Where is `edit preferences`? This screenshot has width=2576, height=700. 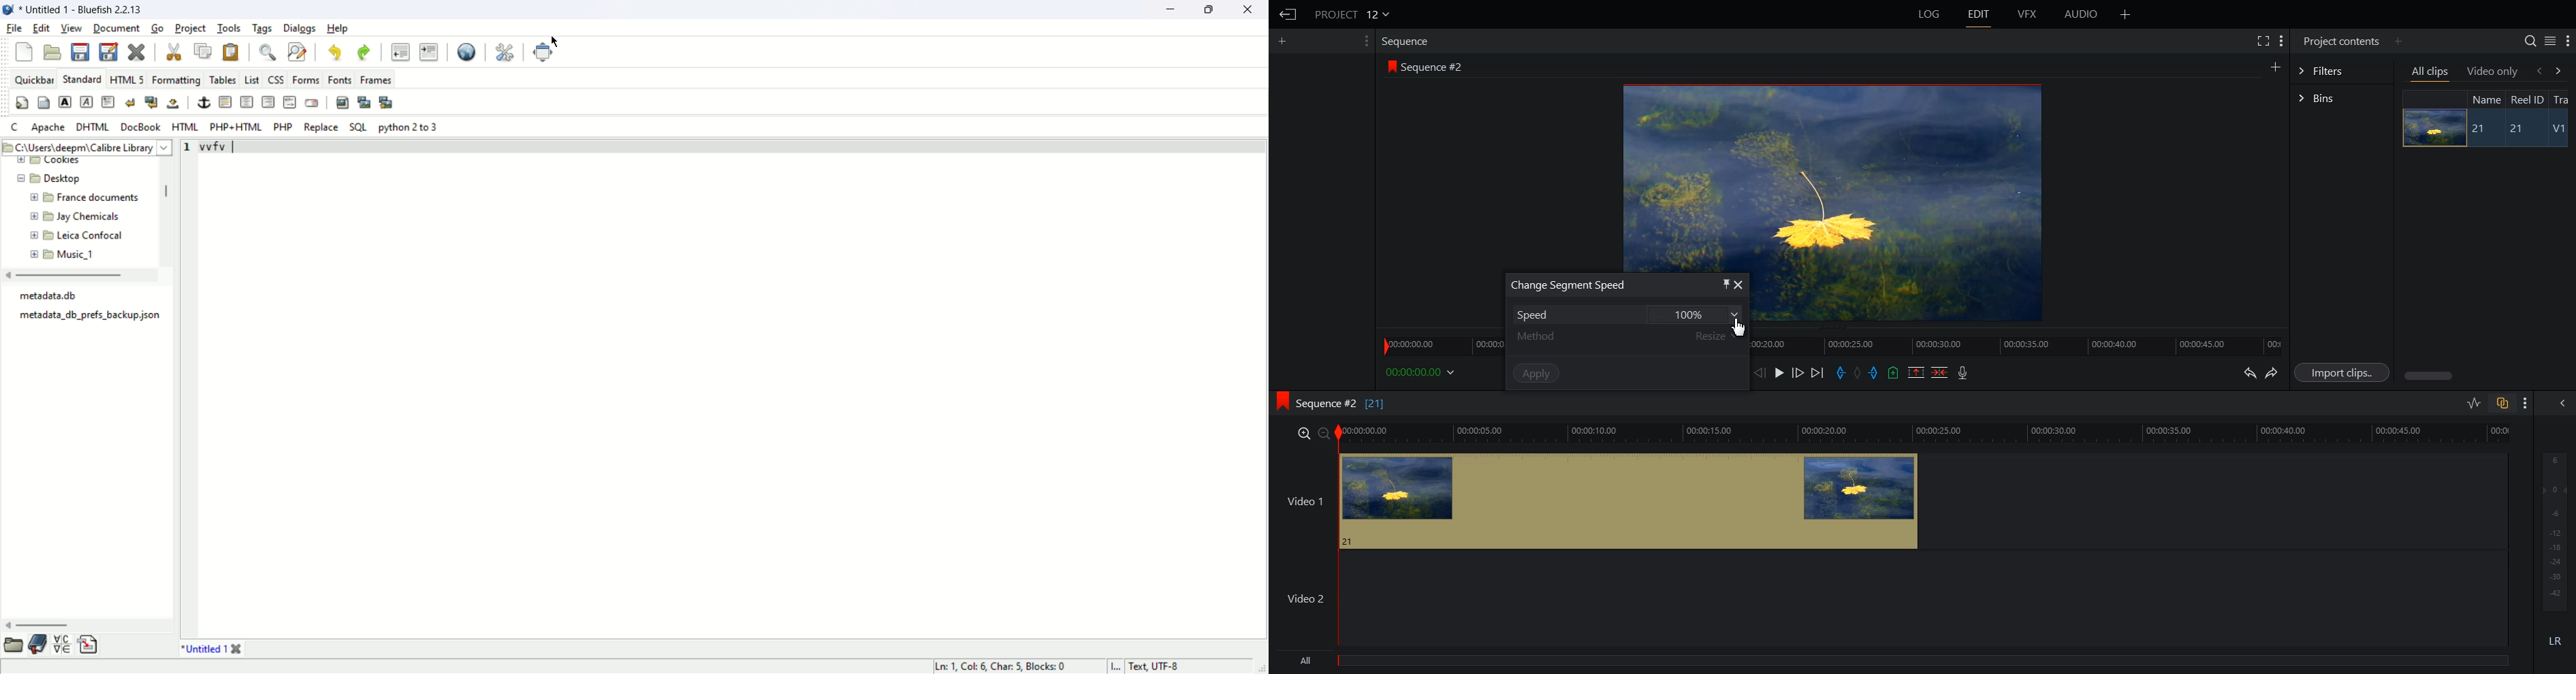 edit preferences is located at coordinates (504, 51).